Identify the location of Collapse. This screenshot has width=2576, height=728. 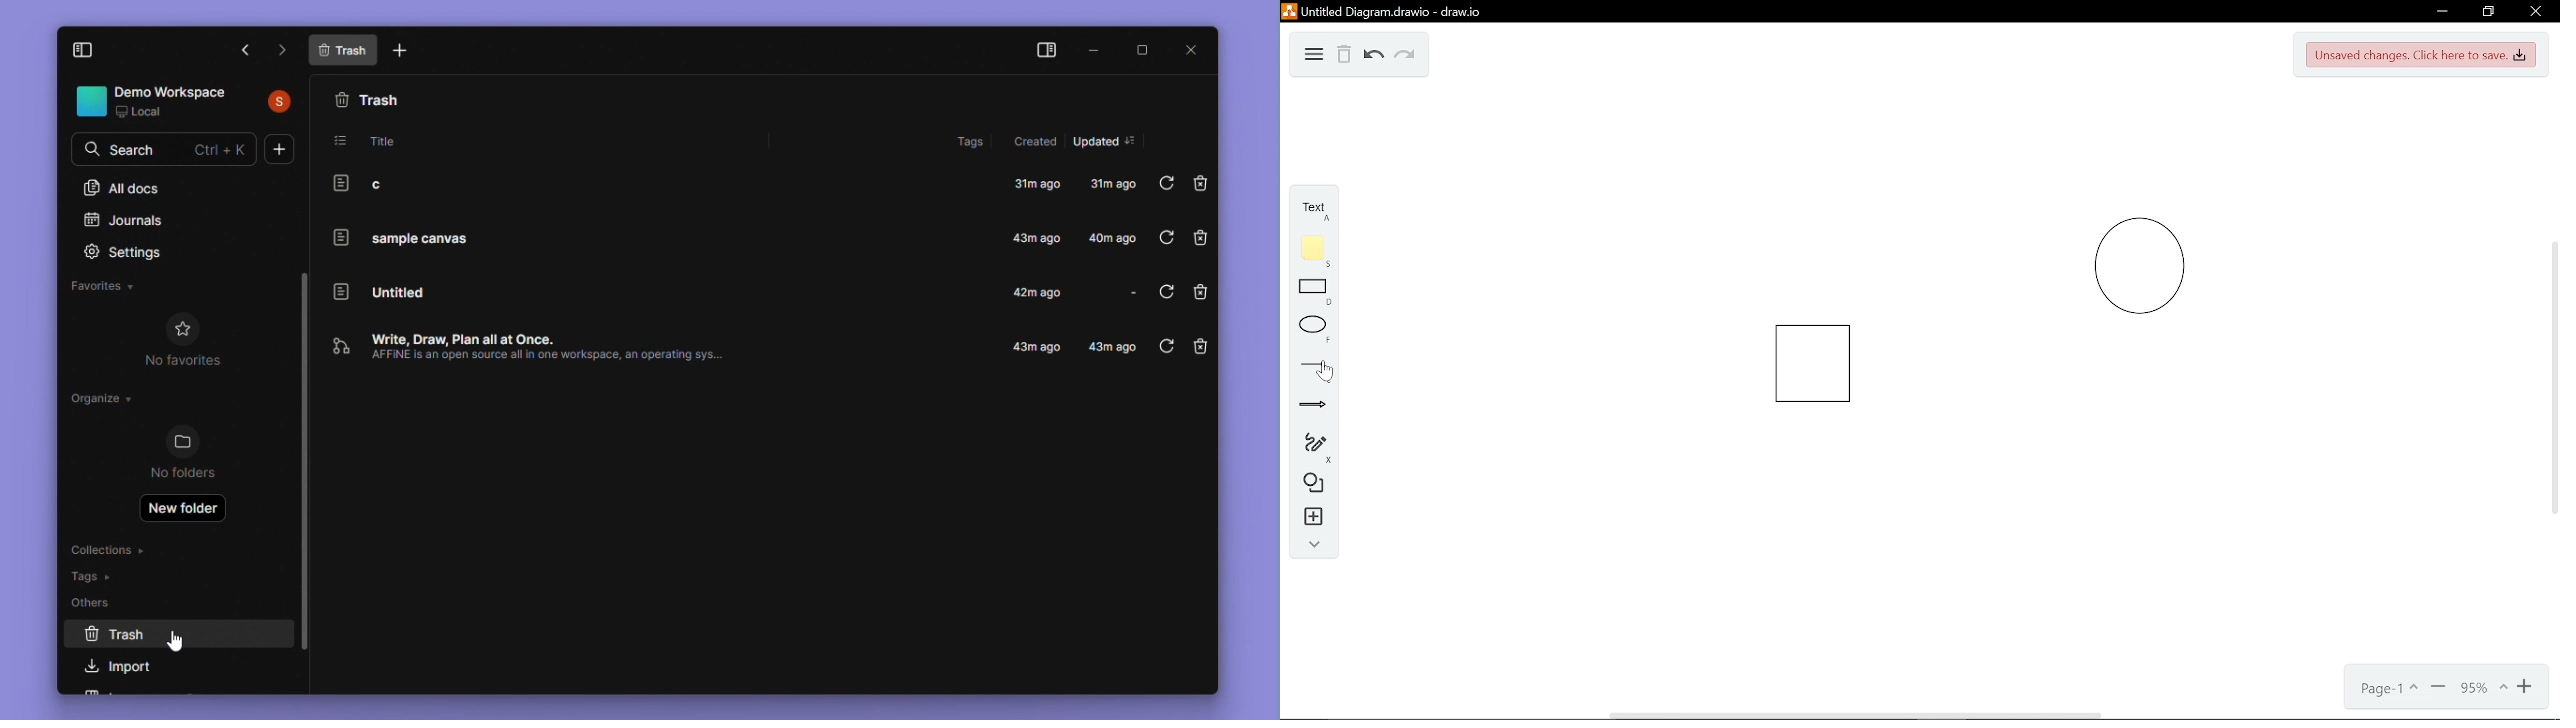
(1308, 544).